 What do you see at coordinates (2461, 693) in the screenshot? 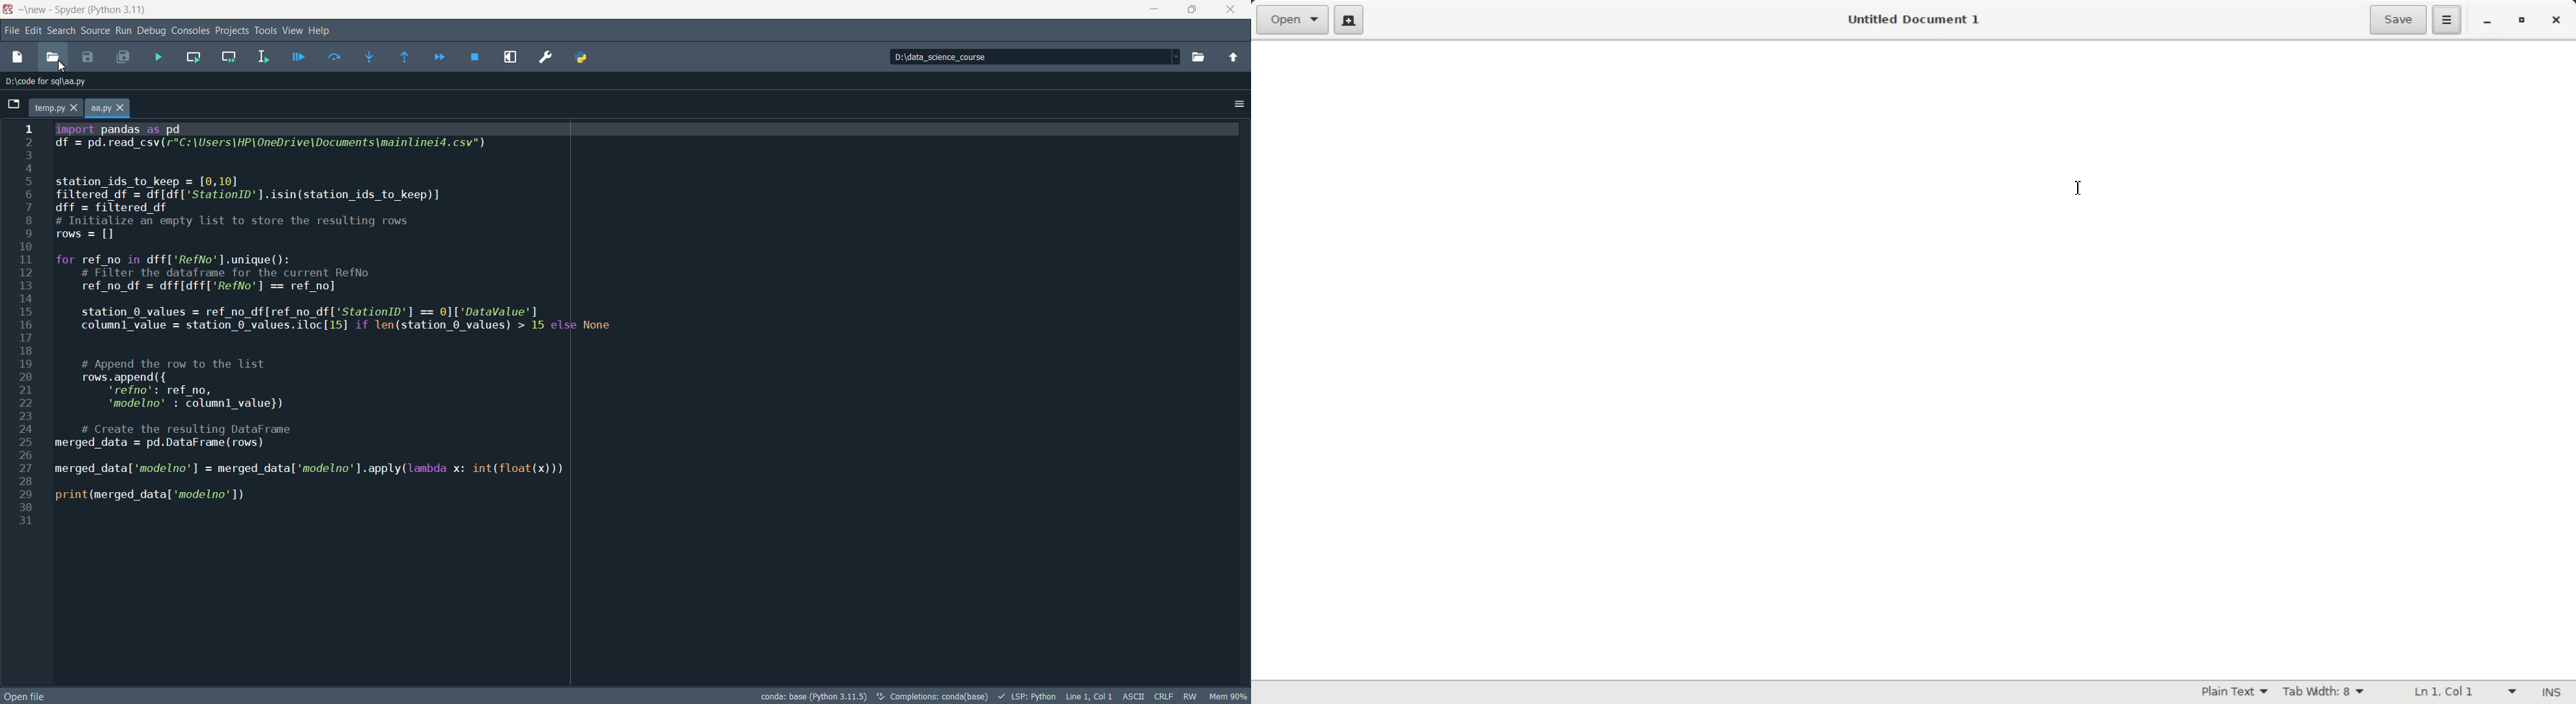
I see `Line Column` at bounding box center [2461, 693].